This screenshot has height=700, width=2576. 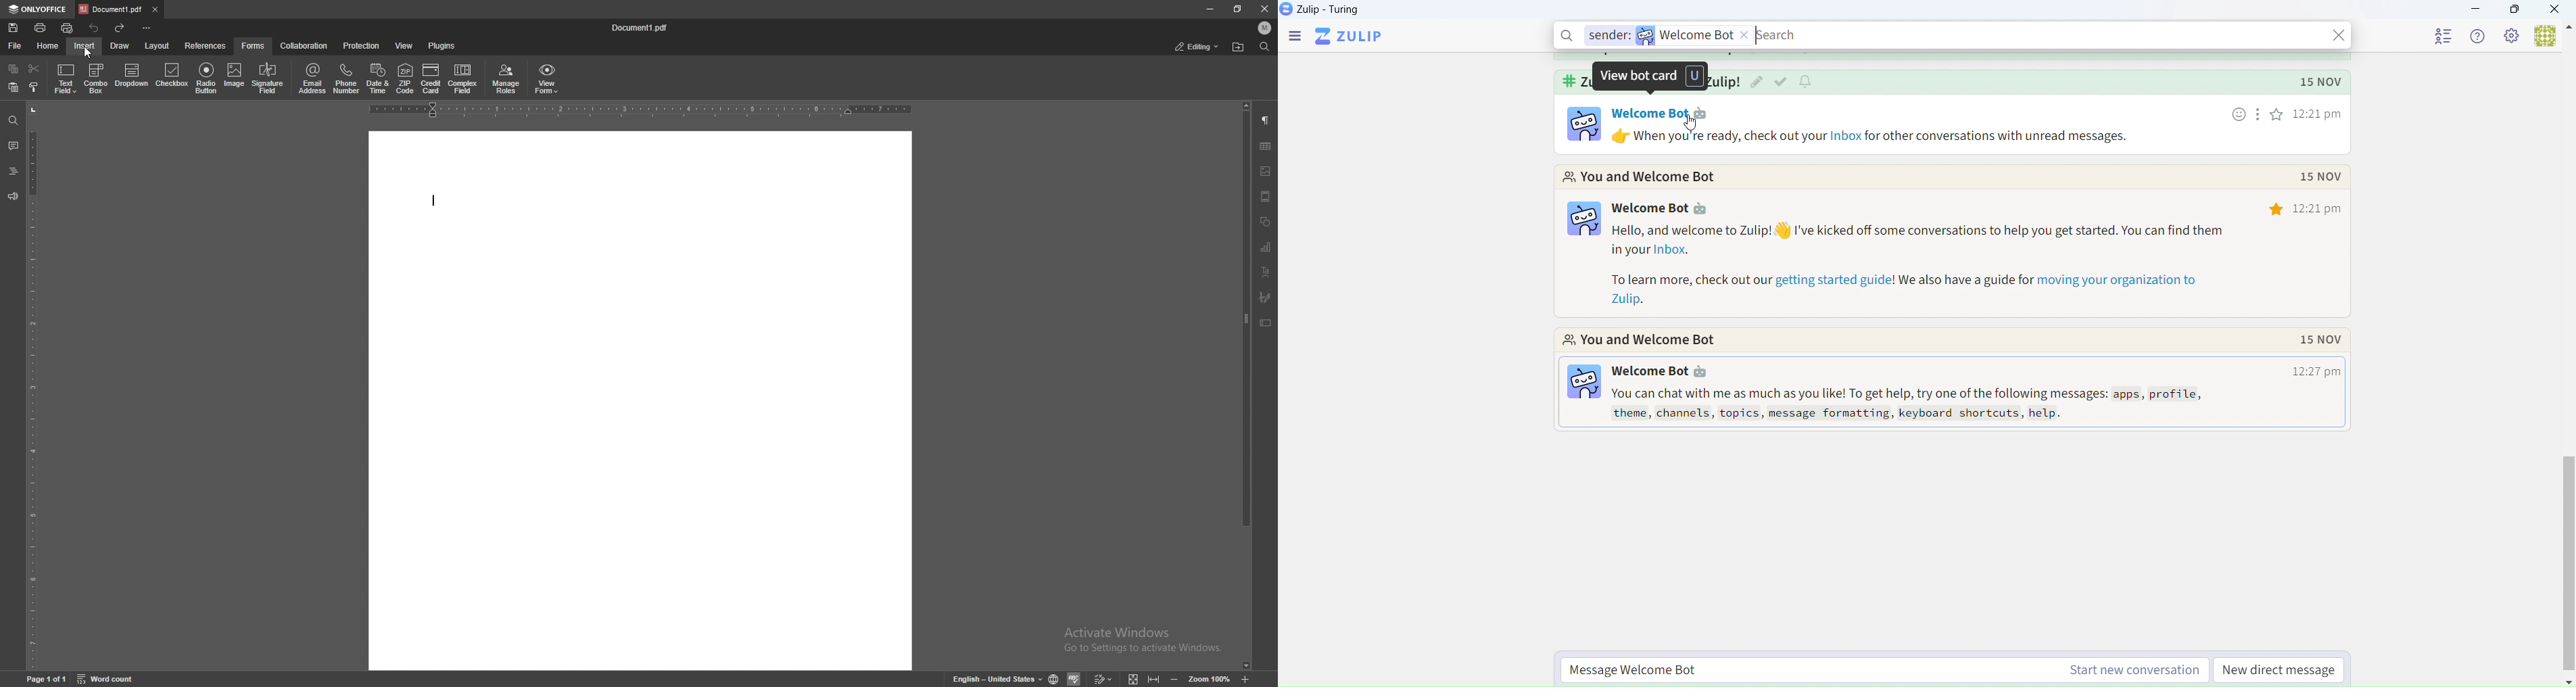 What do you see at coordinates (439, 202) in the screenshot?
I see `text cursor` at bounding box center [439, 202].